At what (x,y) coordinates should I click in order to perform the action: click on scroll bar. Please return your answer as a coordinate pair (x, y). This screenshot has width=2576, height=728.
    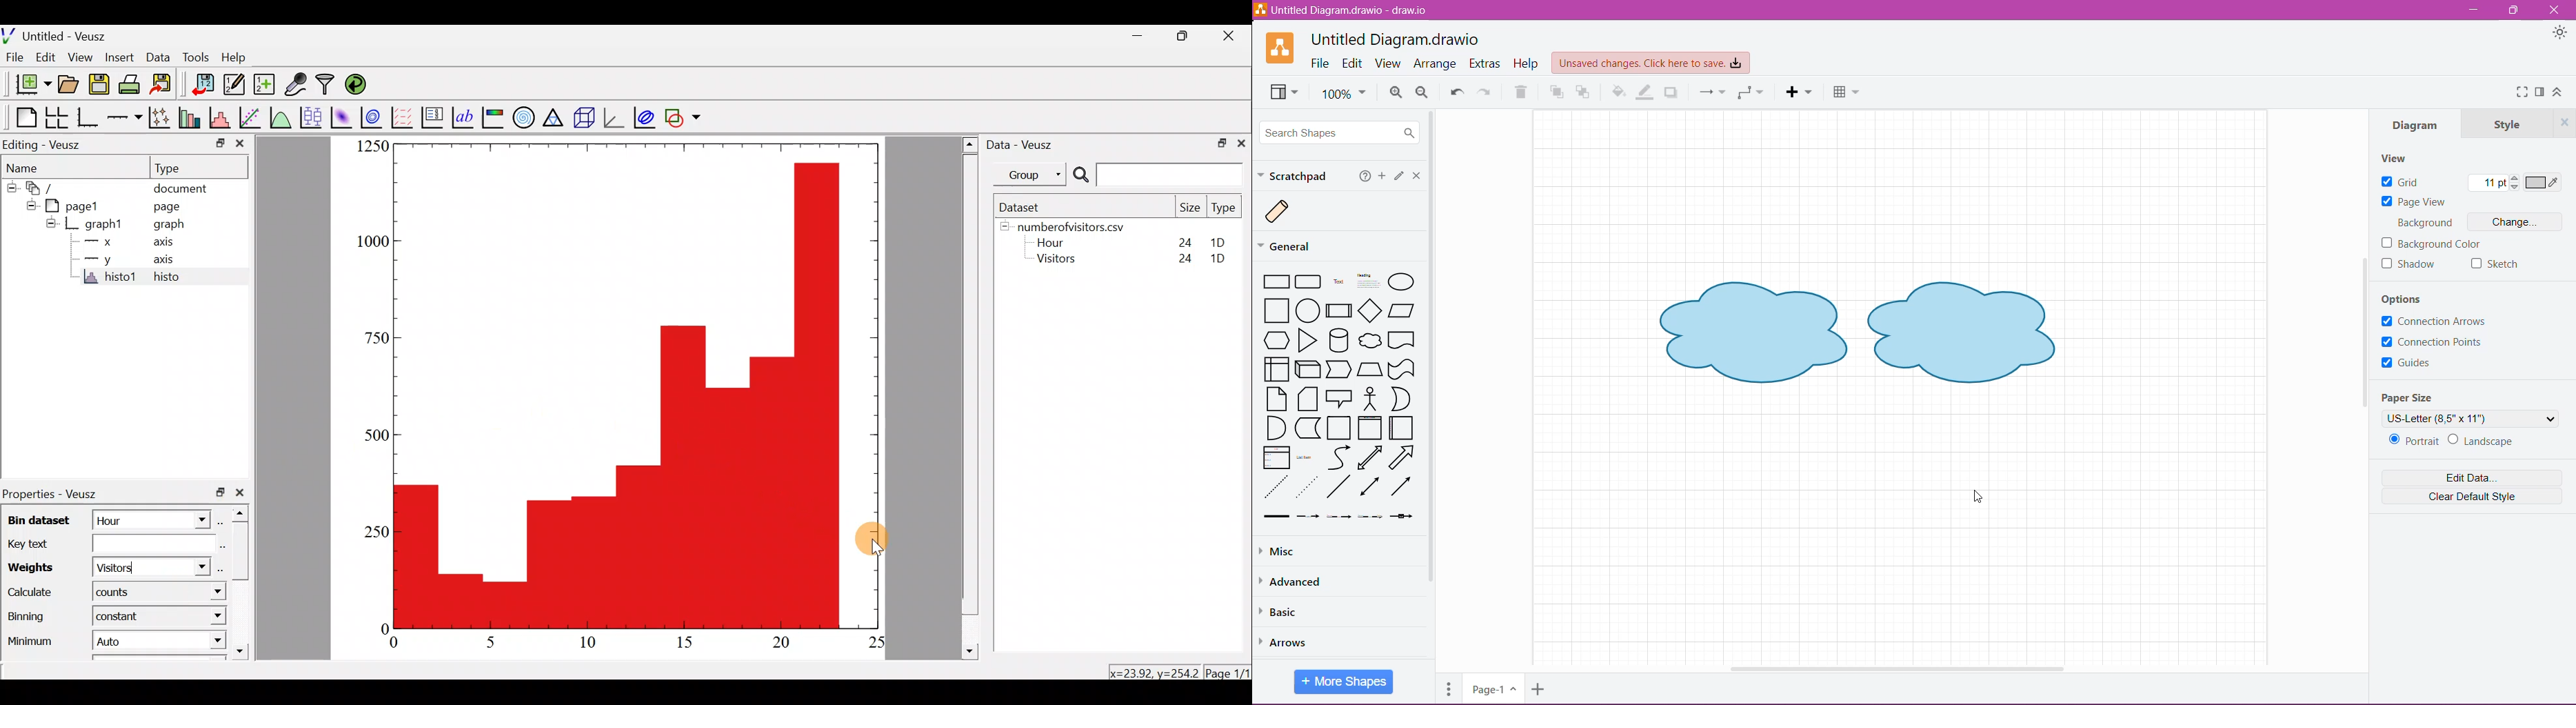
    Looking at the image, I should click on (968, 396).